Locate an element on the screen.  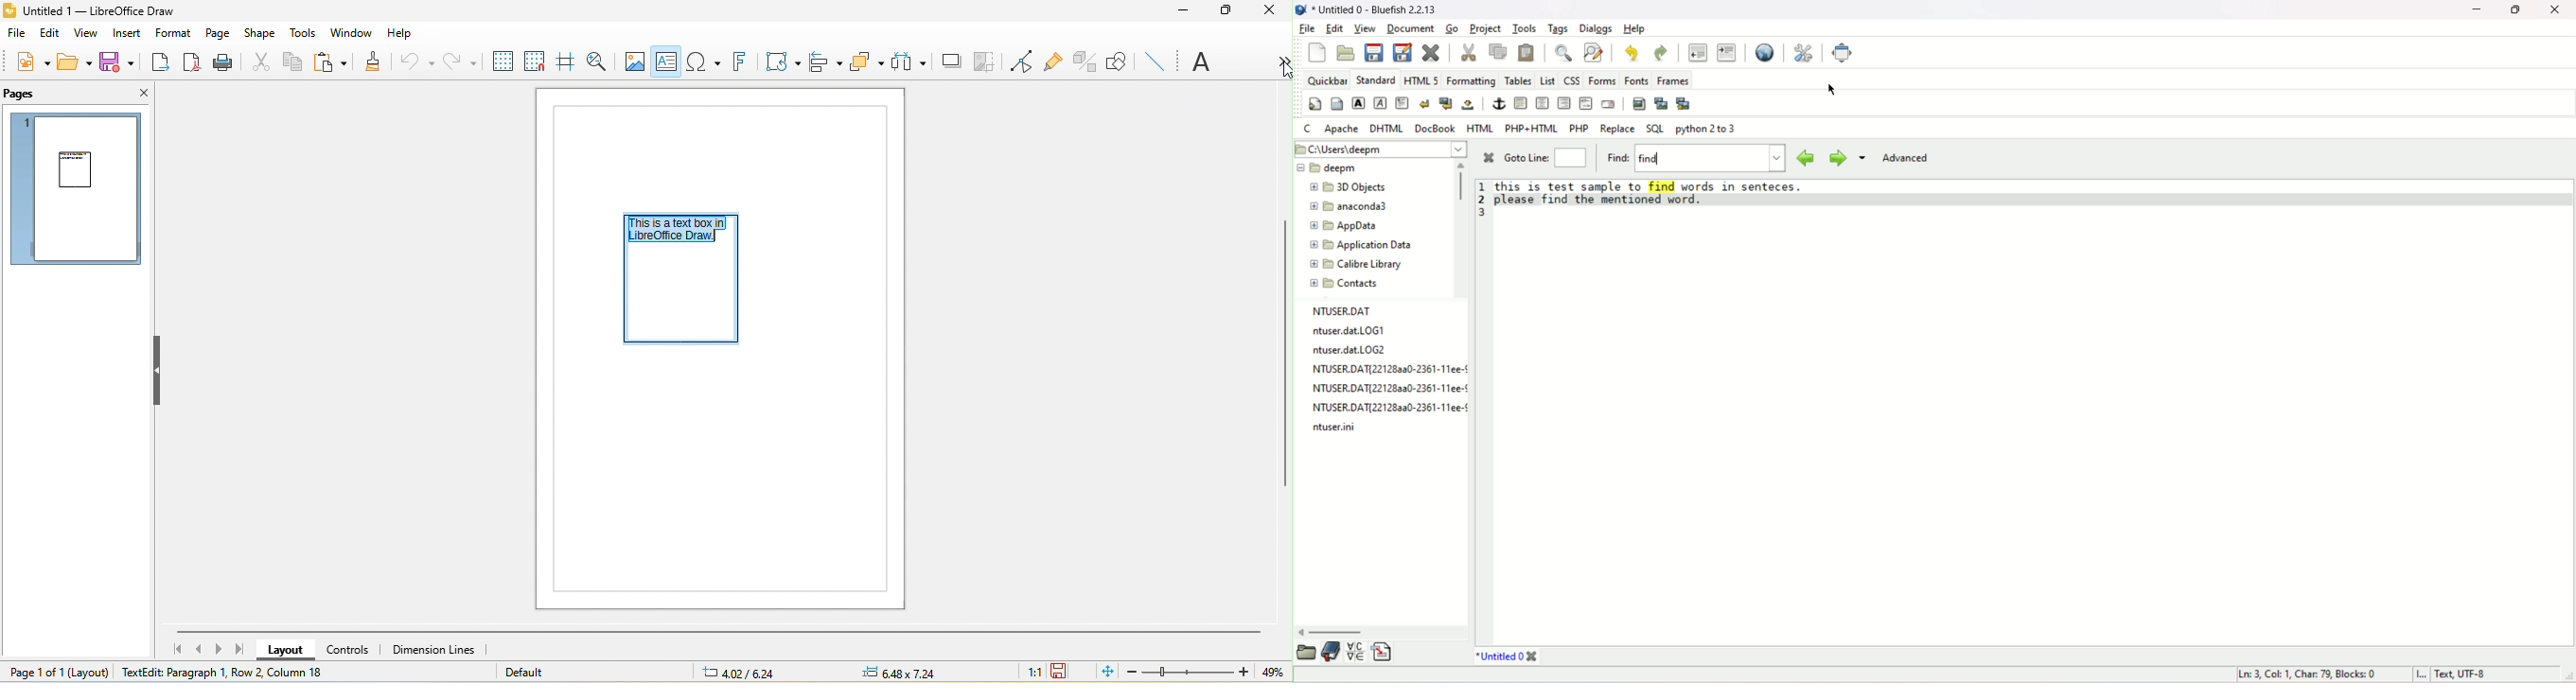
show draw function is located at coordinates (1116, 60).